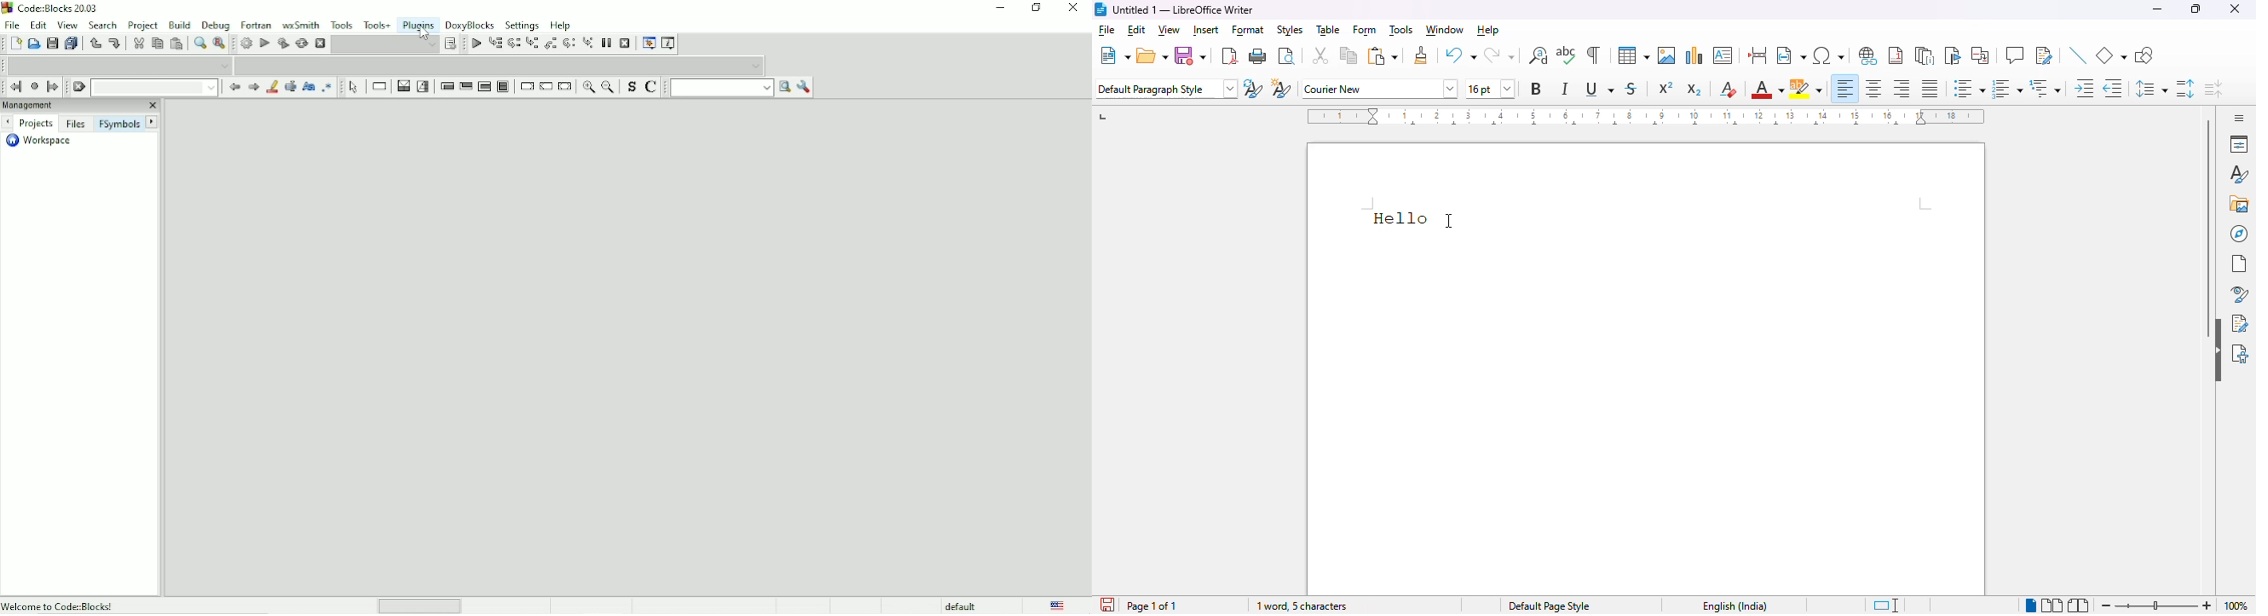 Image resolution: width=2268 pixels, height=616 pixels. I want to click on view, so click(1170, 31).